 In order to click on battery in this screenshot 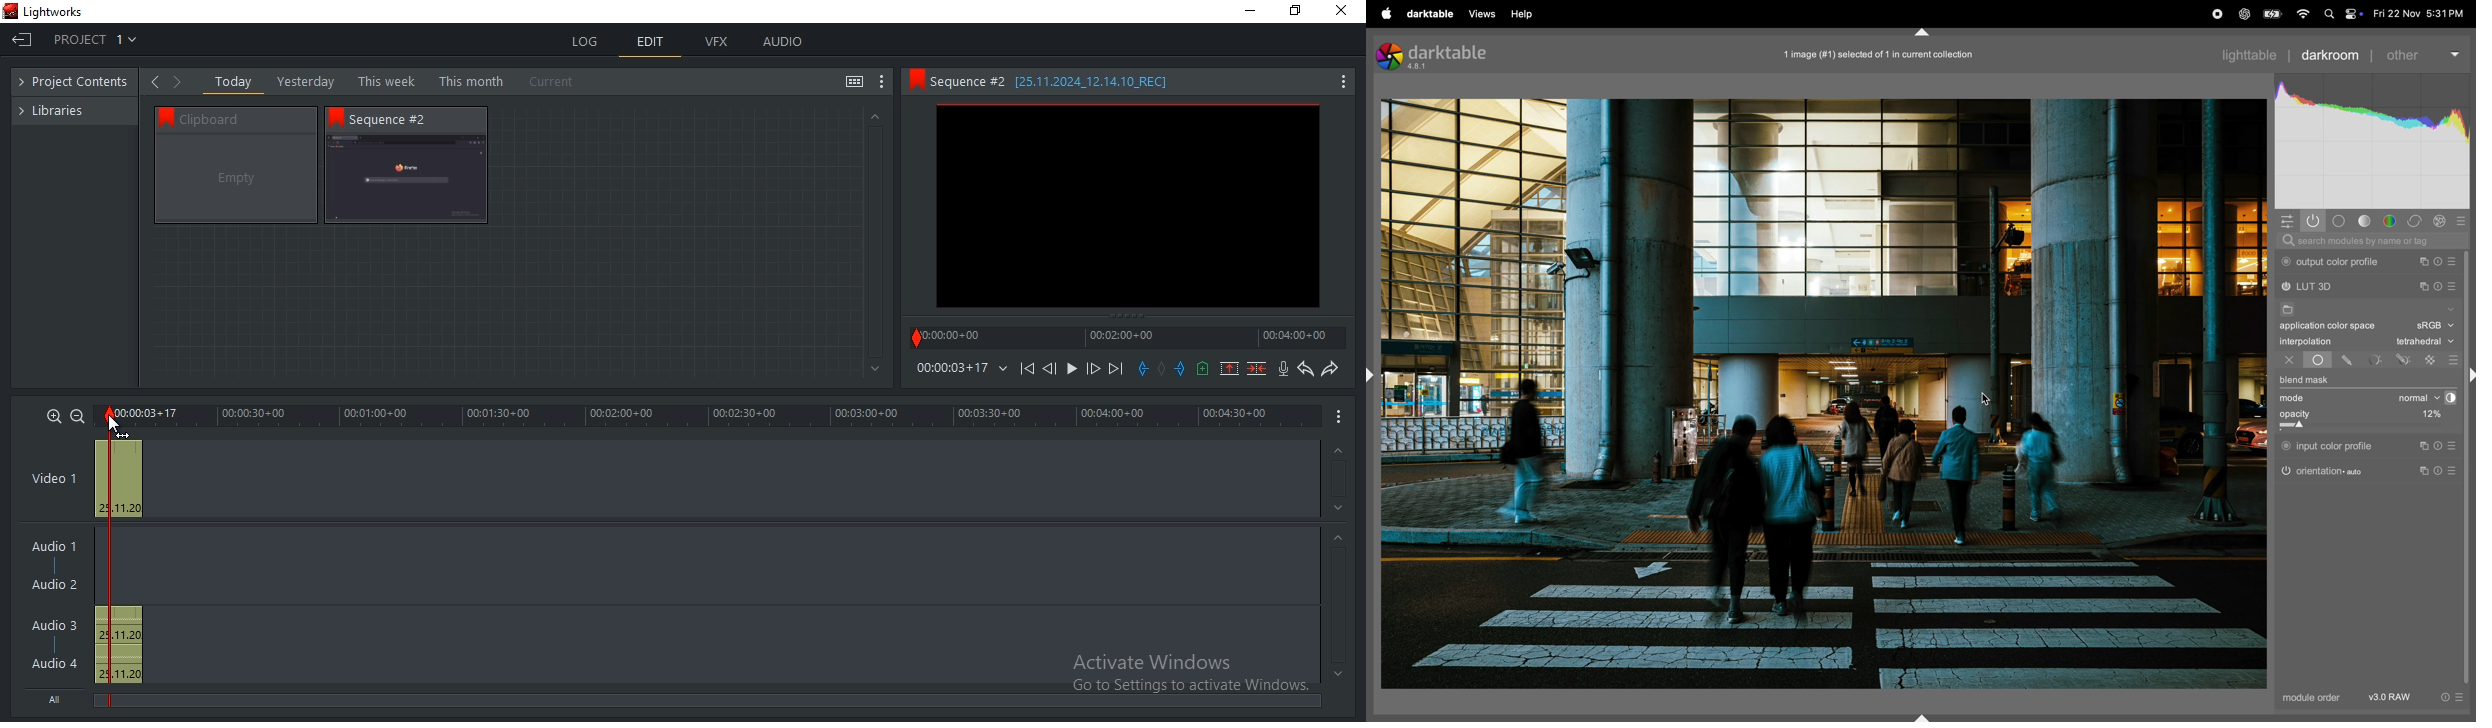, I will do `click(2271, 14)`.